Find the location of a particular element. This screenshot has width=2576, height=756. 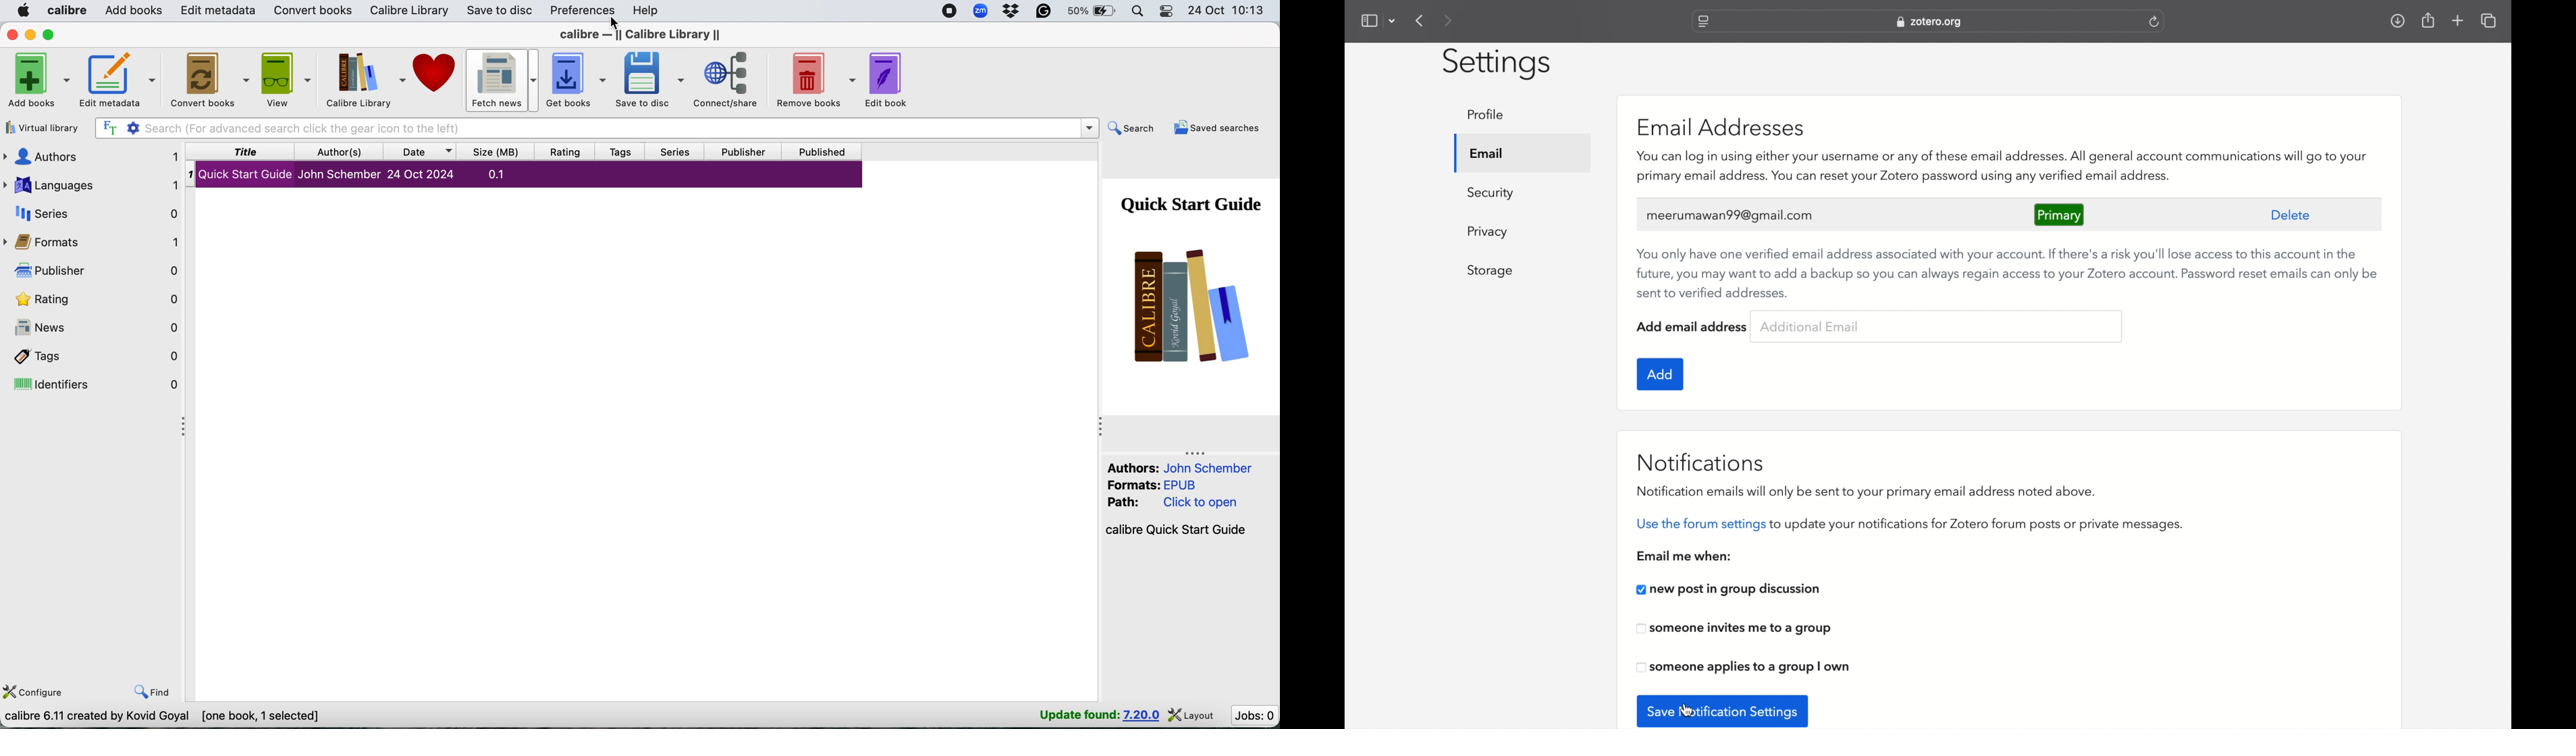

publisher is located at coordinates (745, 151).